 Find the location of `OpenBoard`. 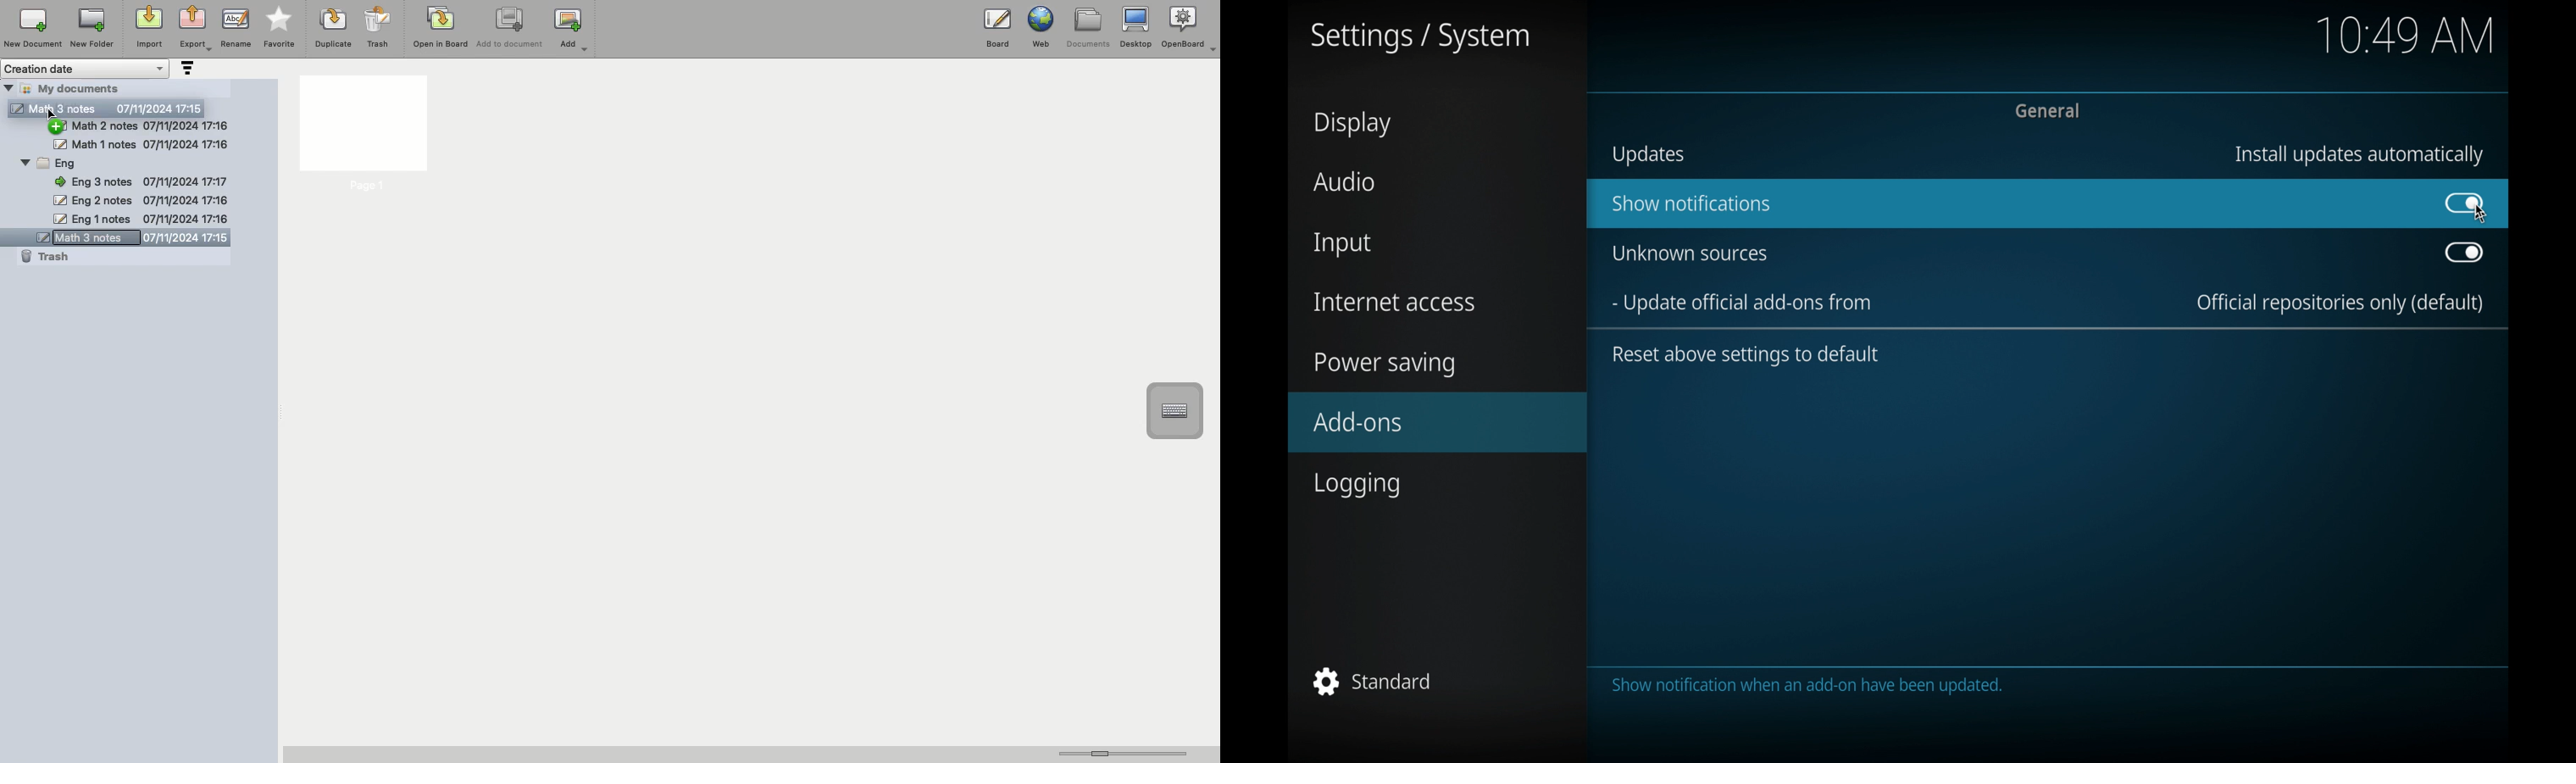

OpenBoard is located at coordinates (1191, 27).